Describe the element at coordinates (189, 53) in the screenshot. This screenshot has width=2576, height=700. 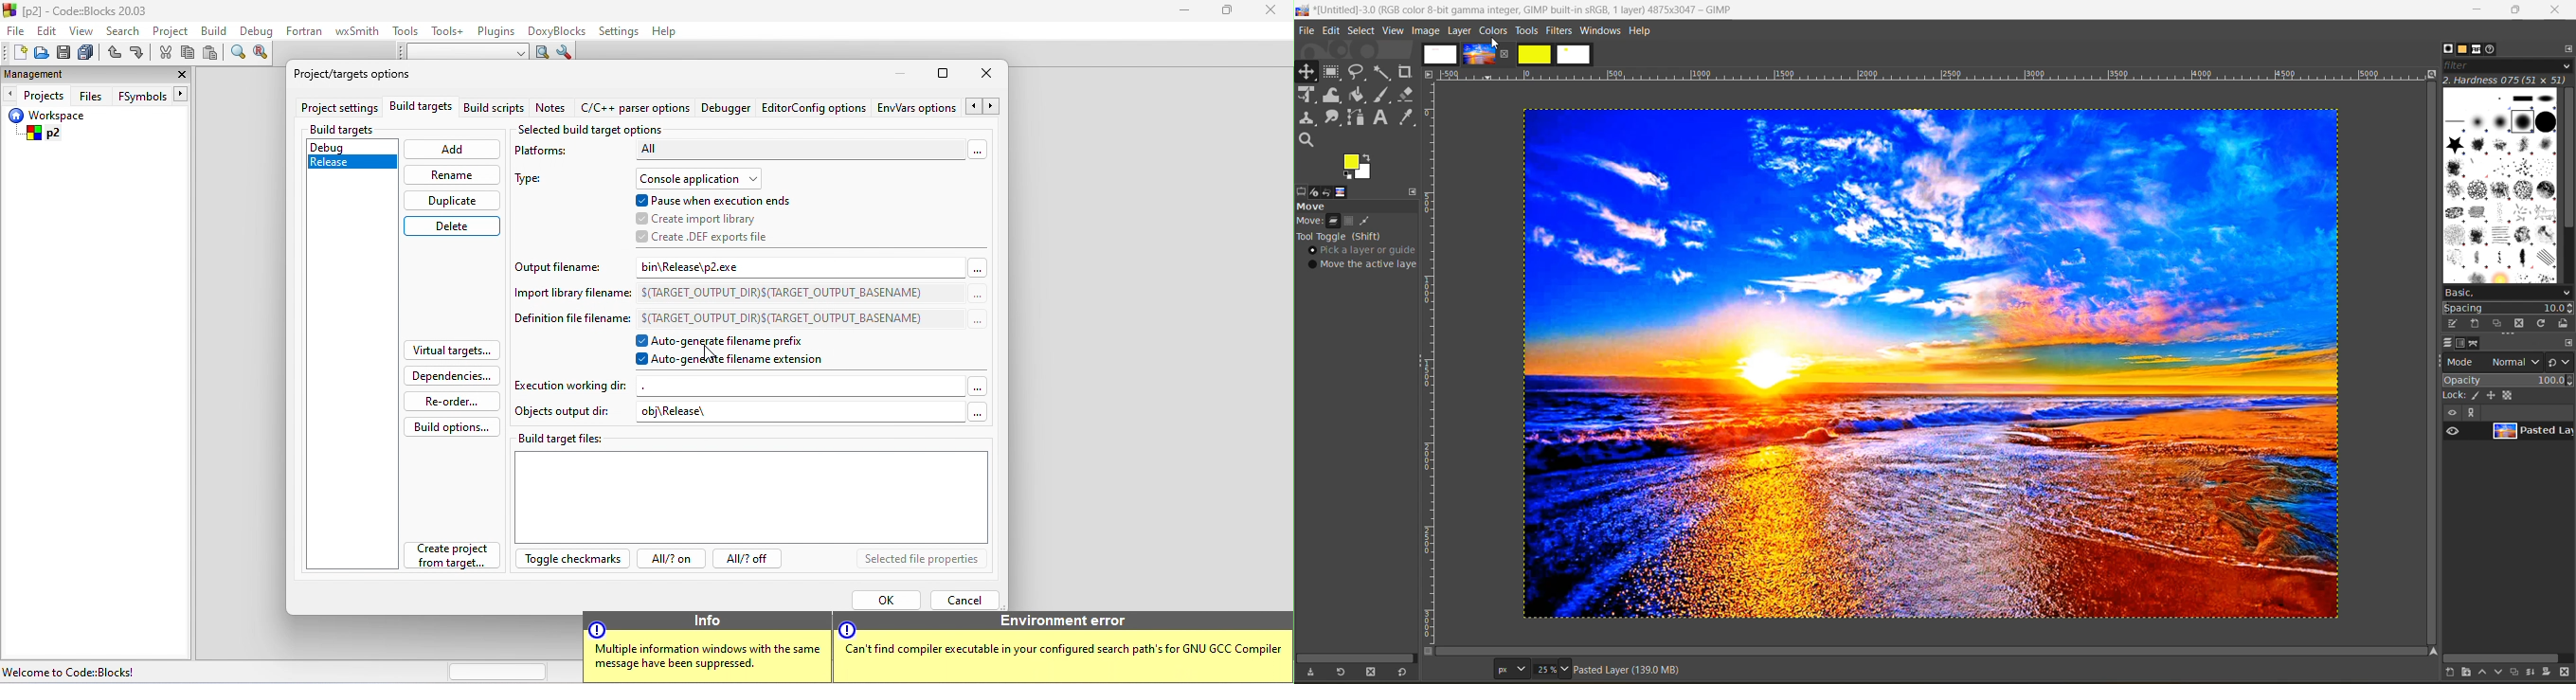
I see `copy` at that location.